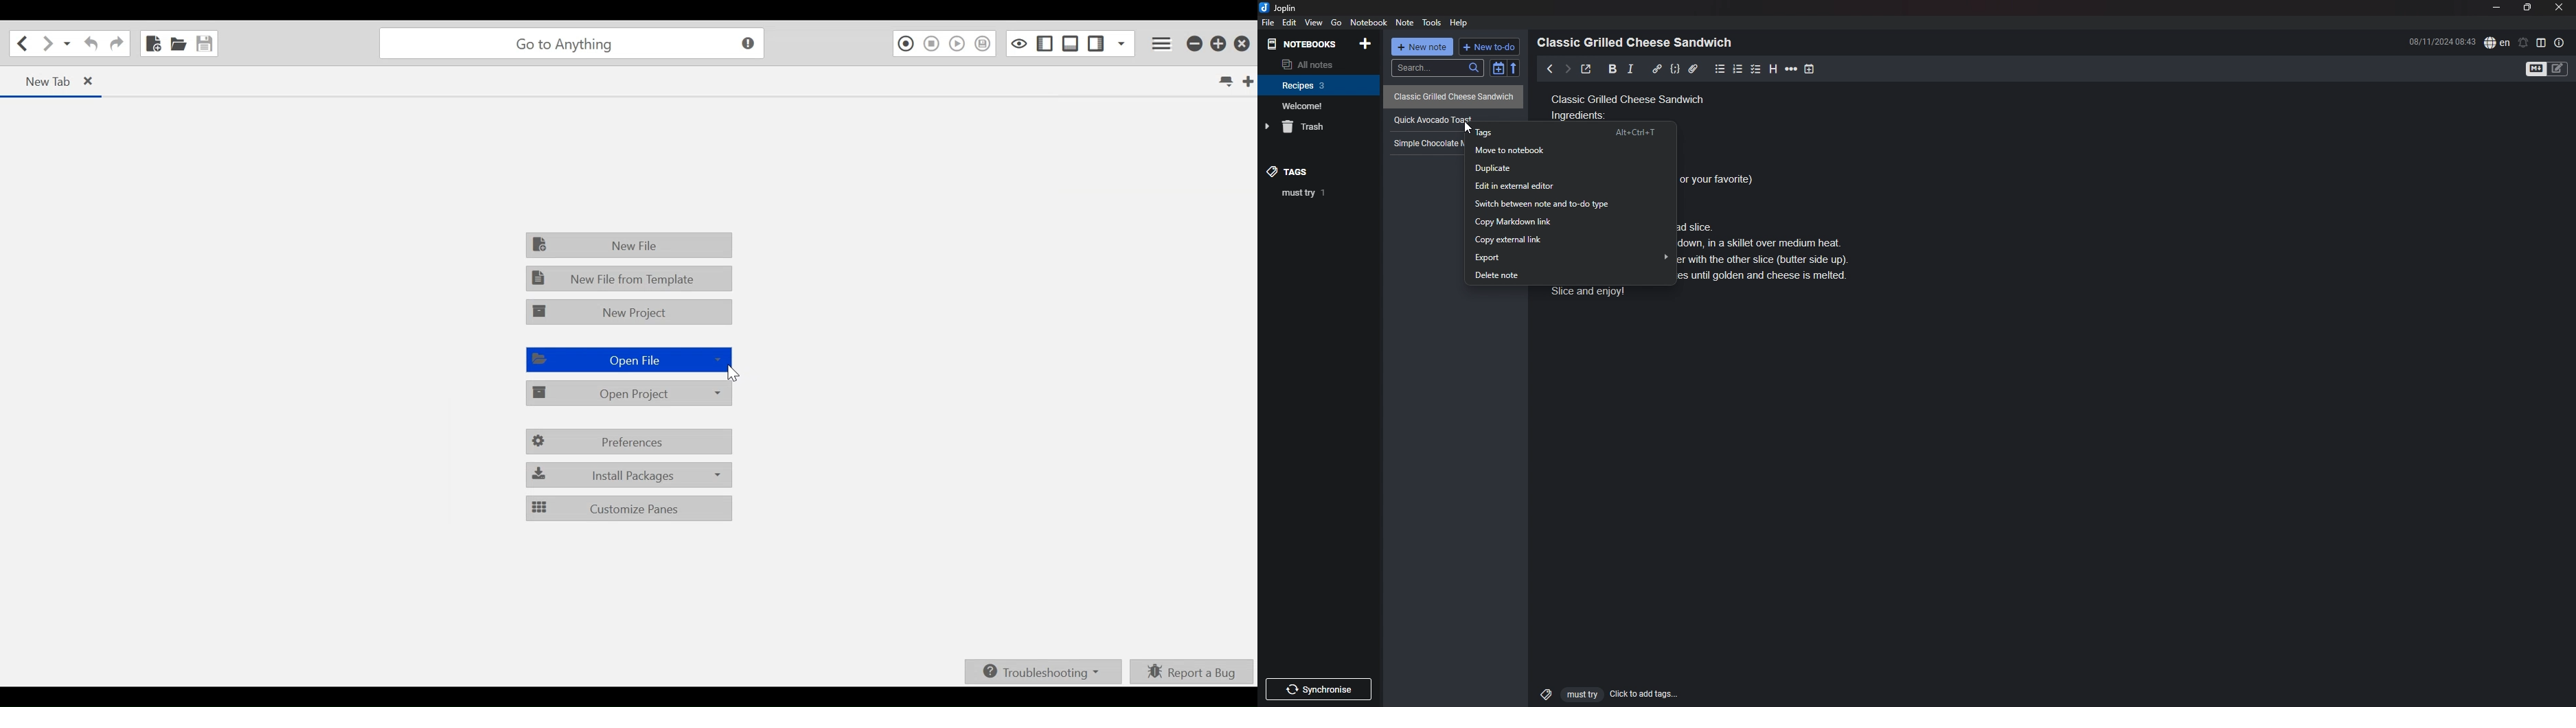 The width and height of the screenshot is (2576, 728). Describe the element at coordinates (2548, 70) in the screenshot. I see `toggle editor` at that location.